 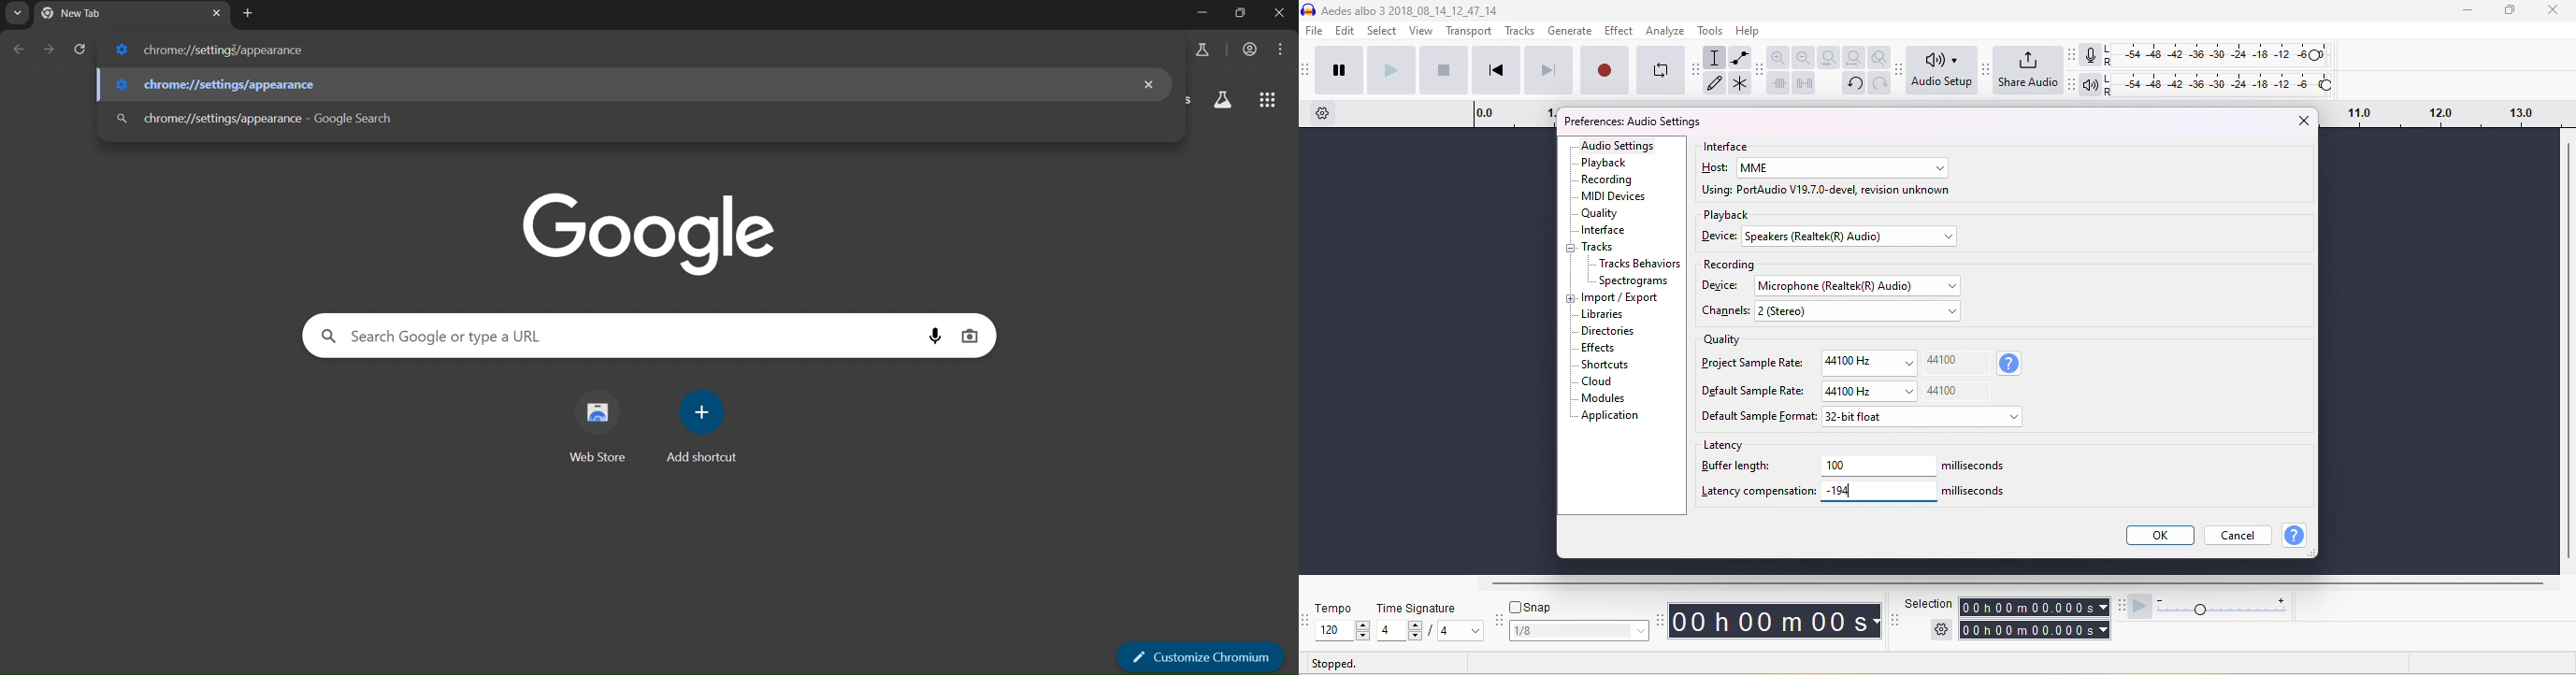 I want to click on playback, so click(x=1727, y=215).